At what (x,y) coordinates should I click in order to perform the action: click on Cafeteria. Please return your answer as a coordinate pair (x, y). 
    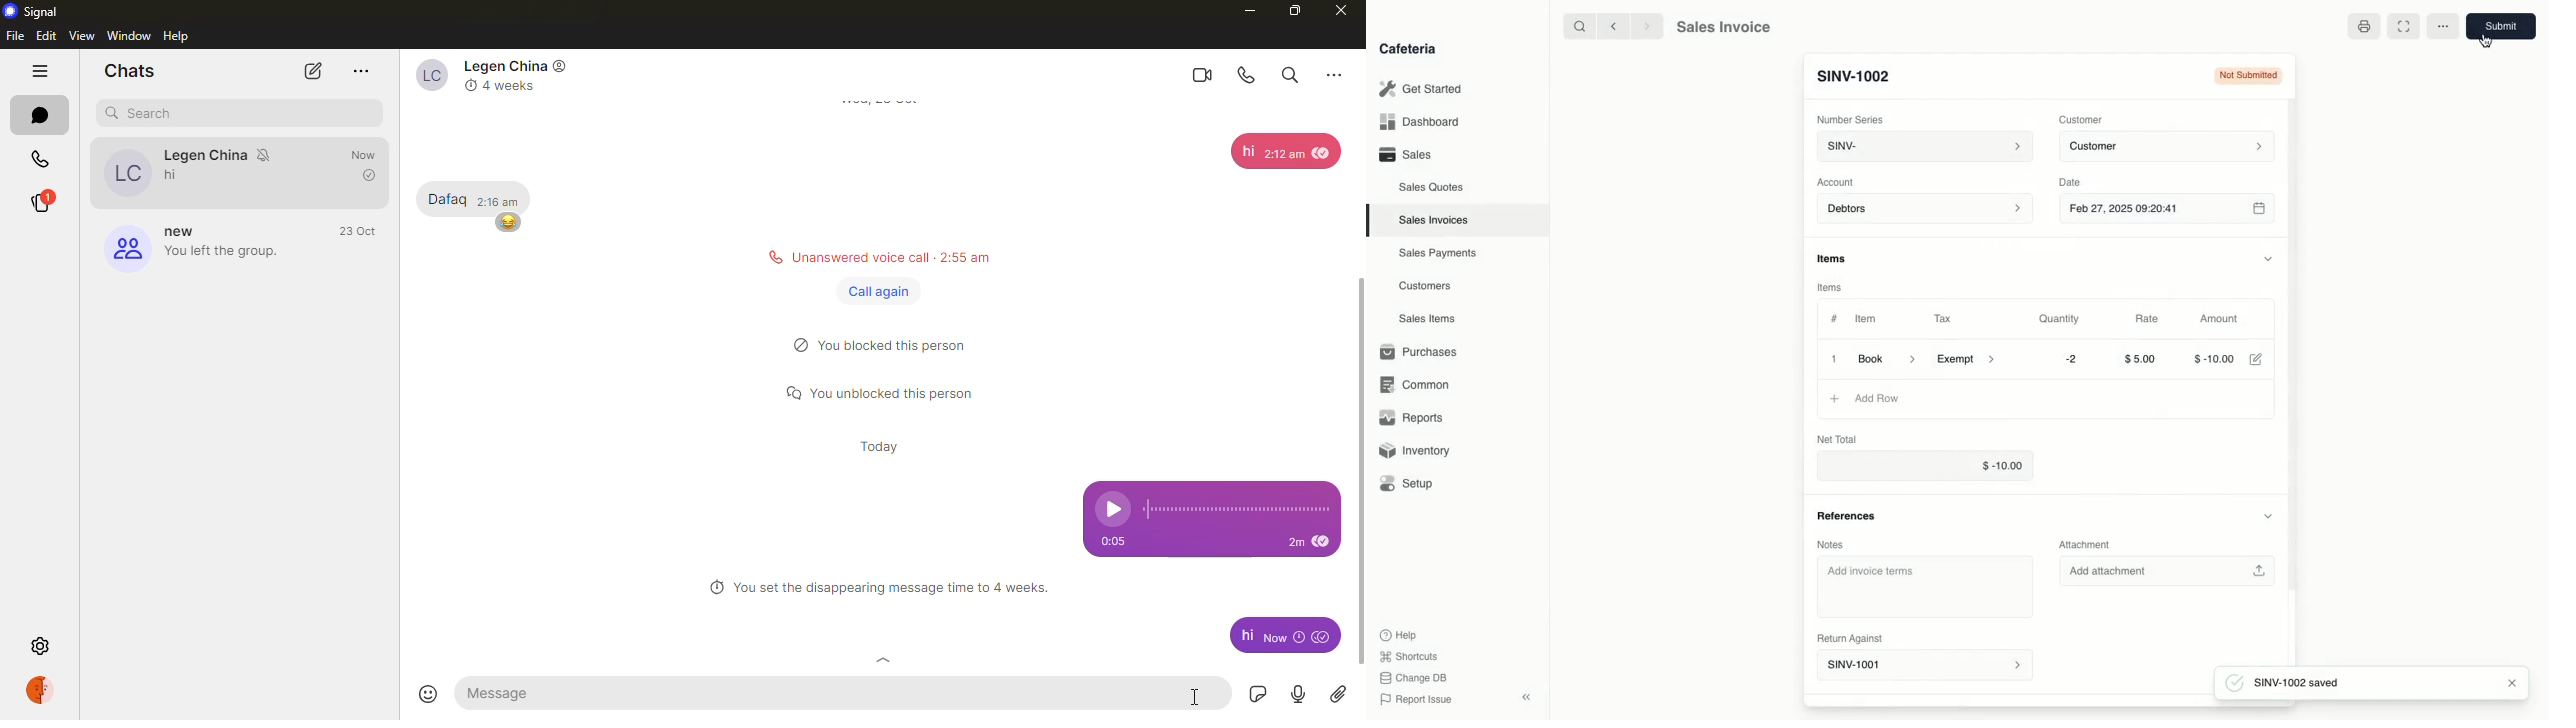
    Looking at the image, I should click on (1407, 49).